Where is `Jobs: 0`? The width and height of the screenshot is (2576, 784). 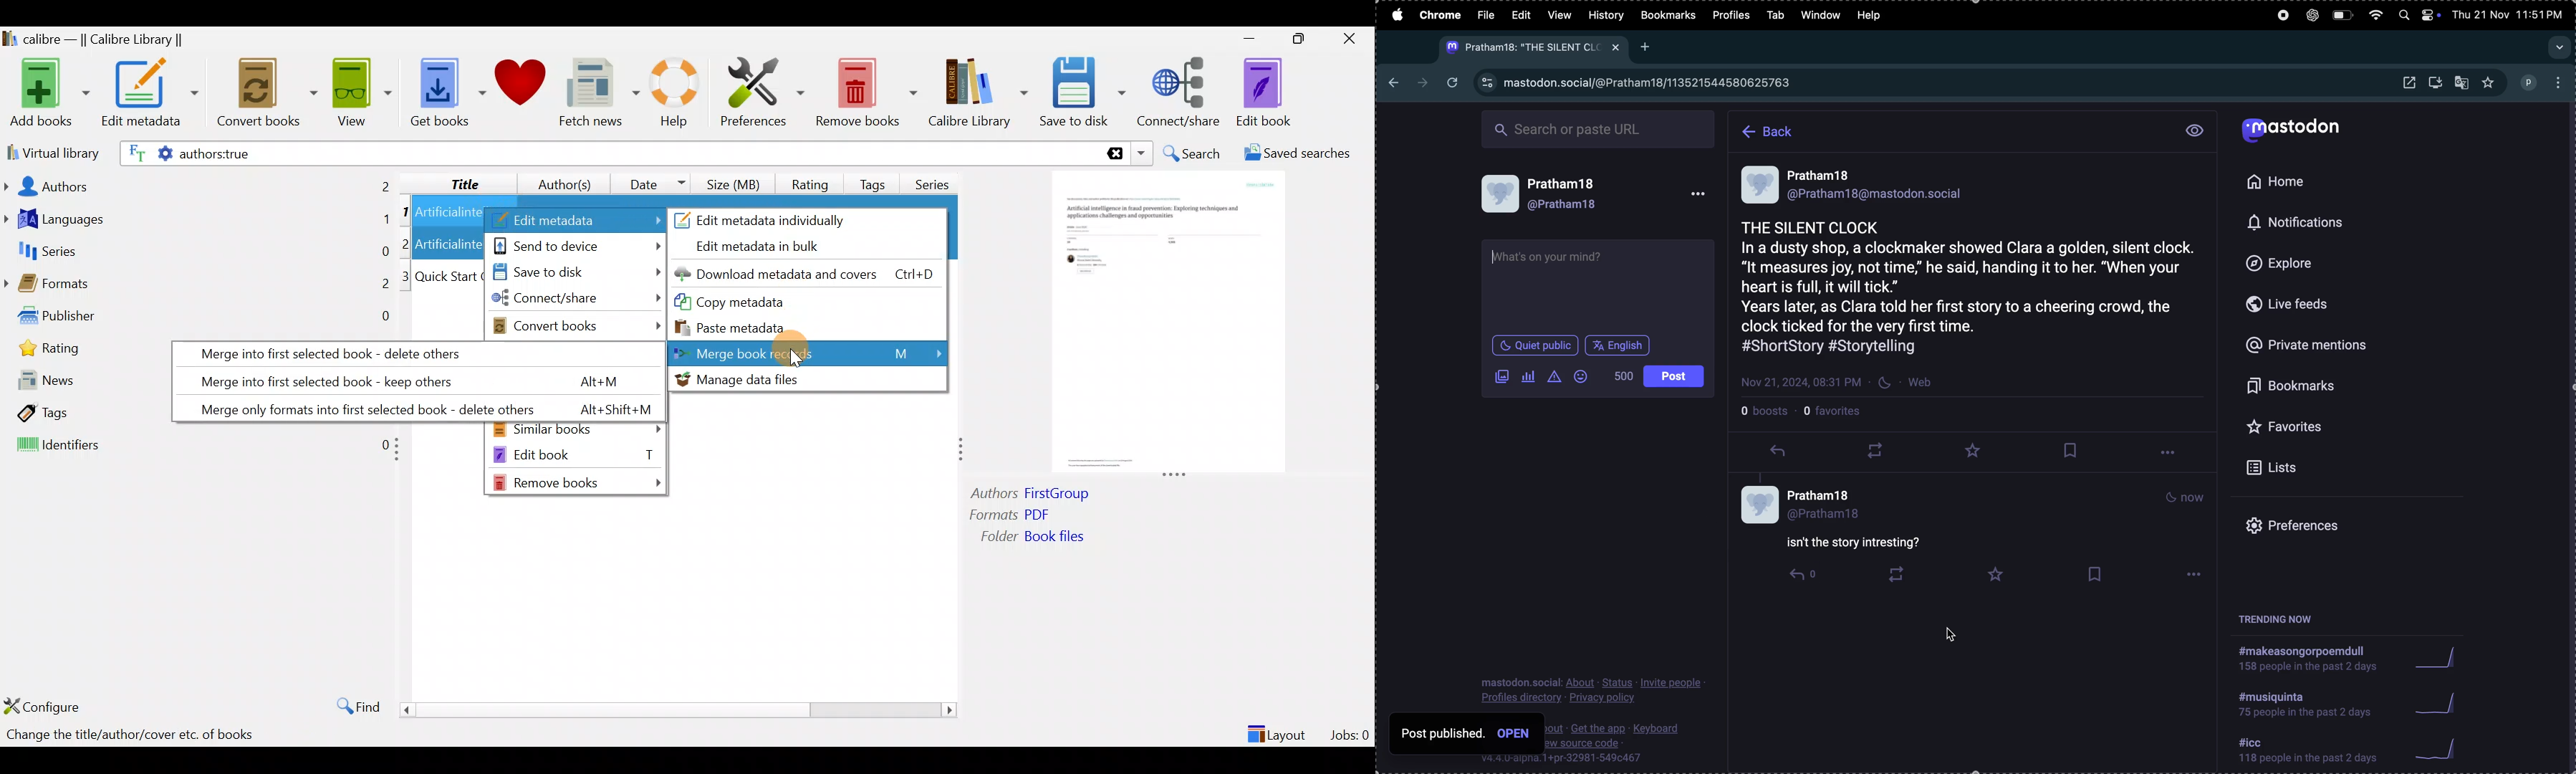
Jobs: 0 is located at coordinates (1351, 731).